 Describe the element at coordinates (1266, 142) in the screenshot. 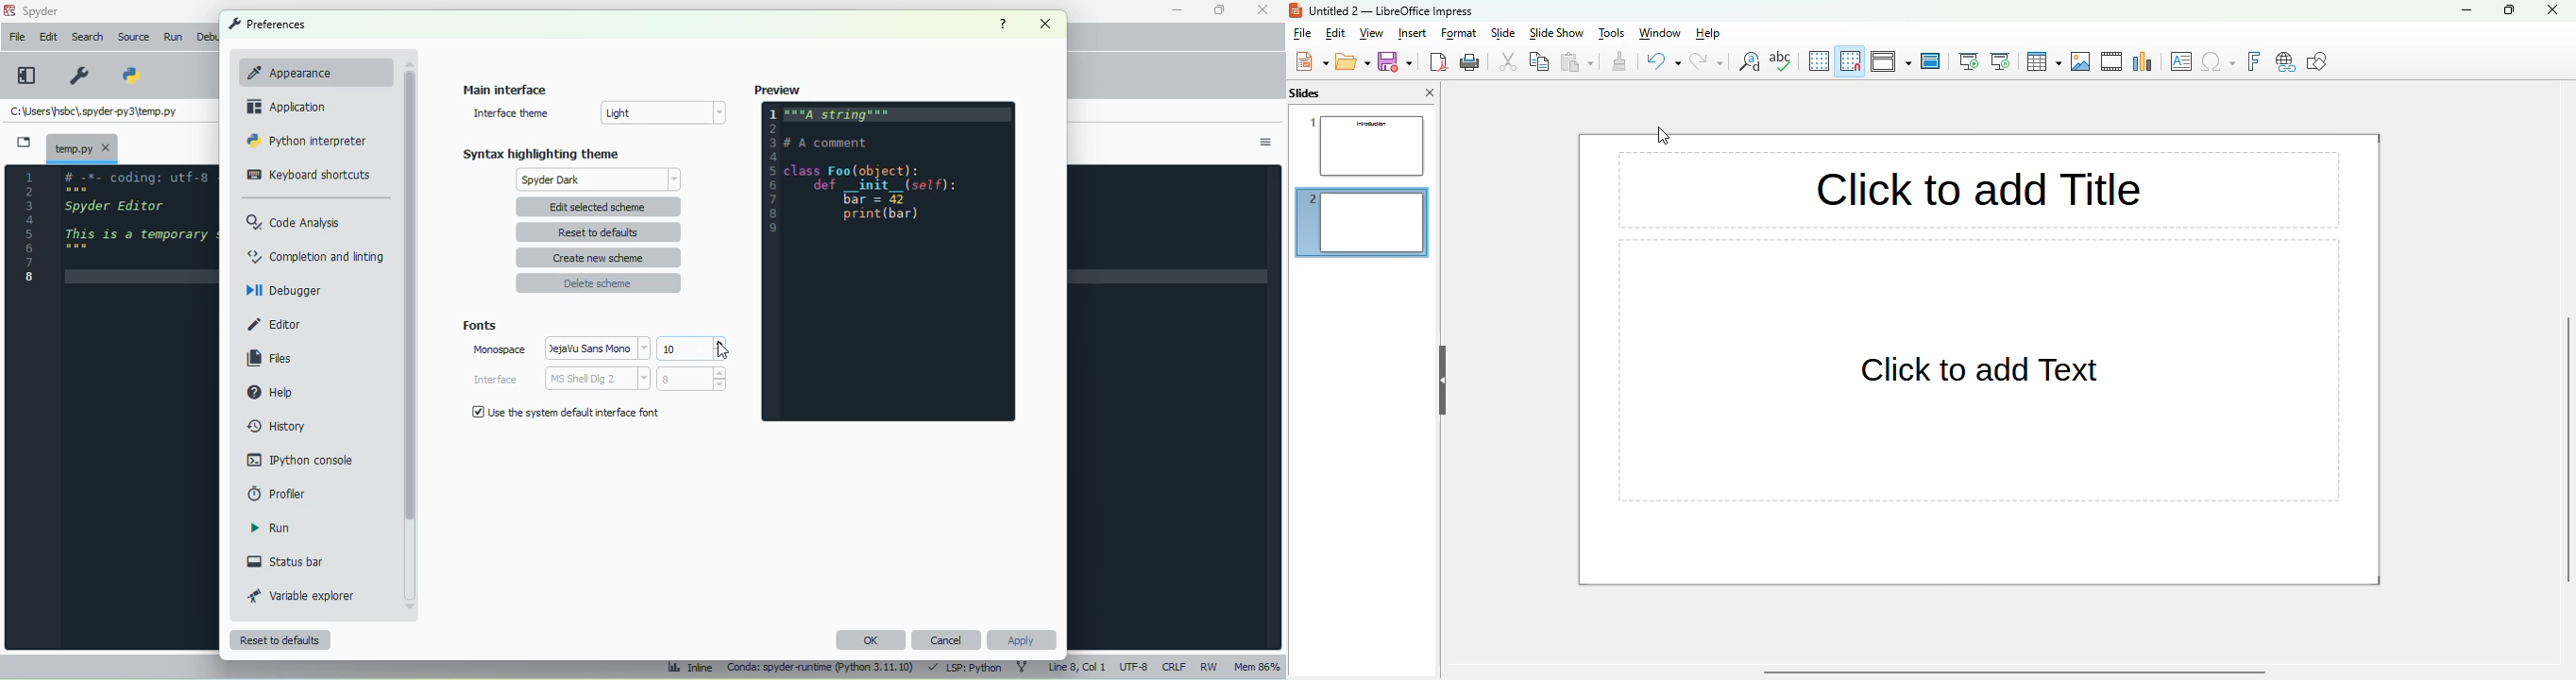

I see `options` at that location.